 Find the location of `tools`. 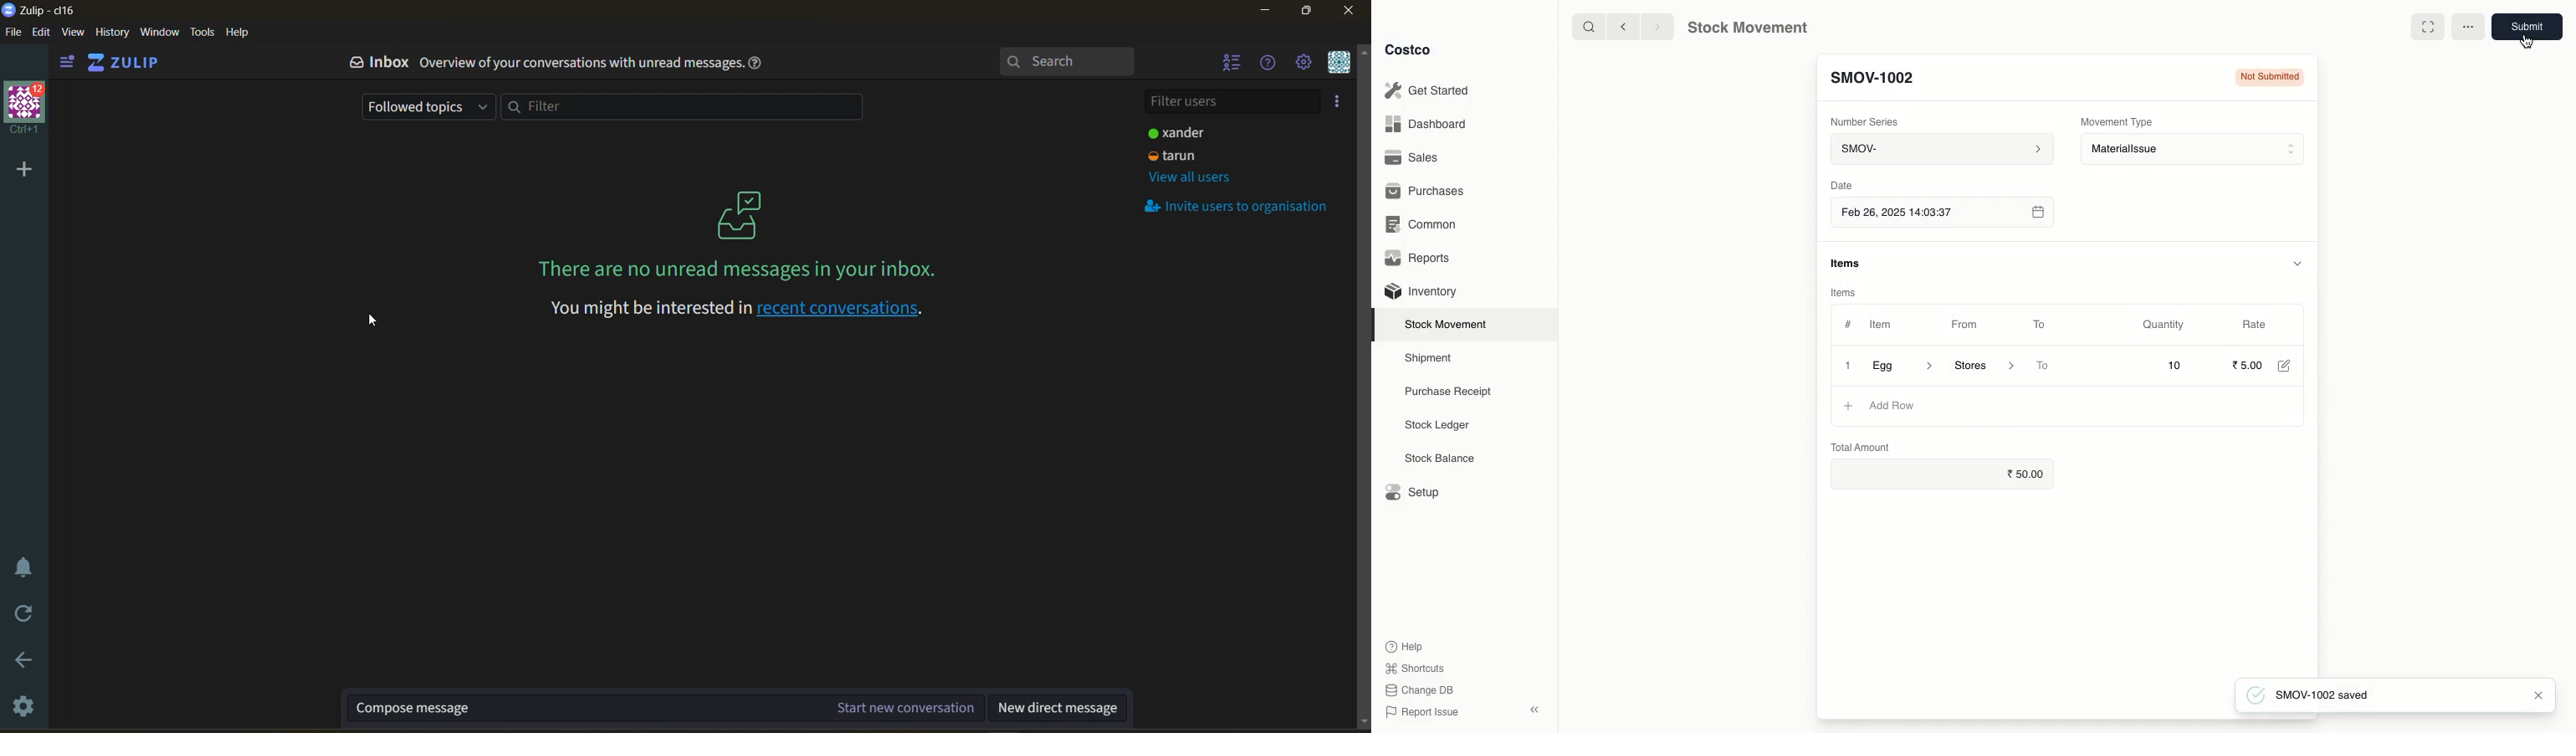

tools is located at coordinates (201, 31).